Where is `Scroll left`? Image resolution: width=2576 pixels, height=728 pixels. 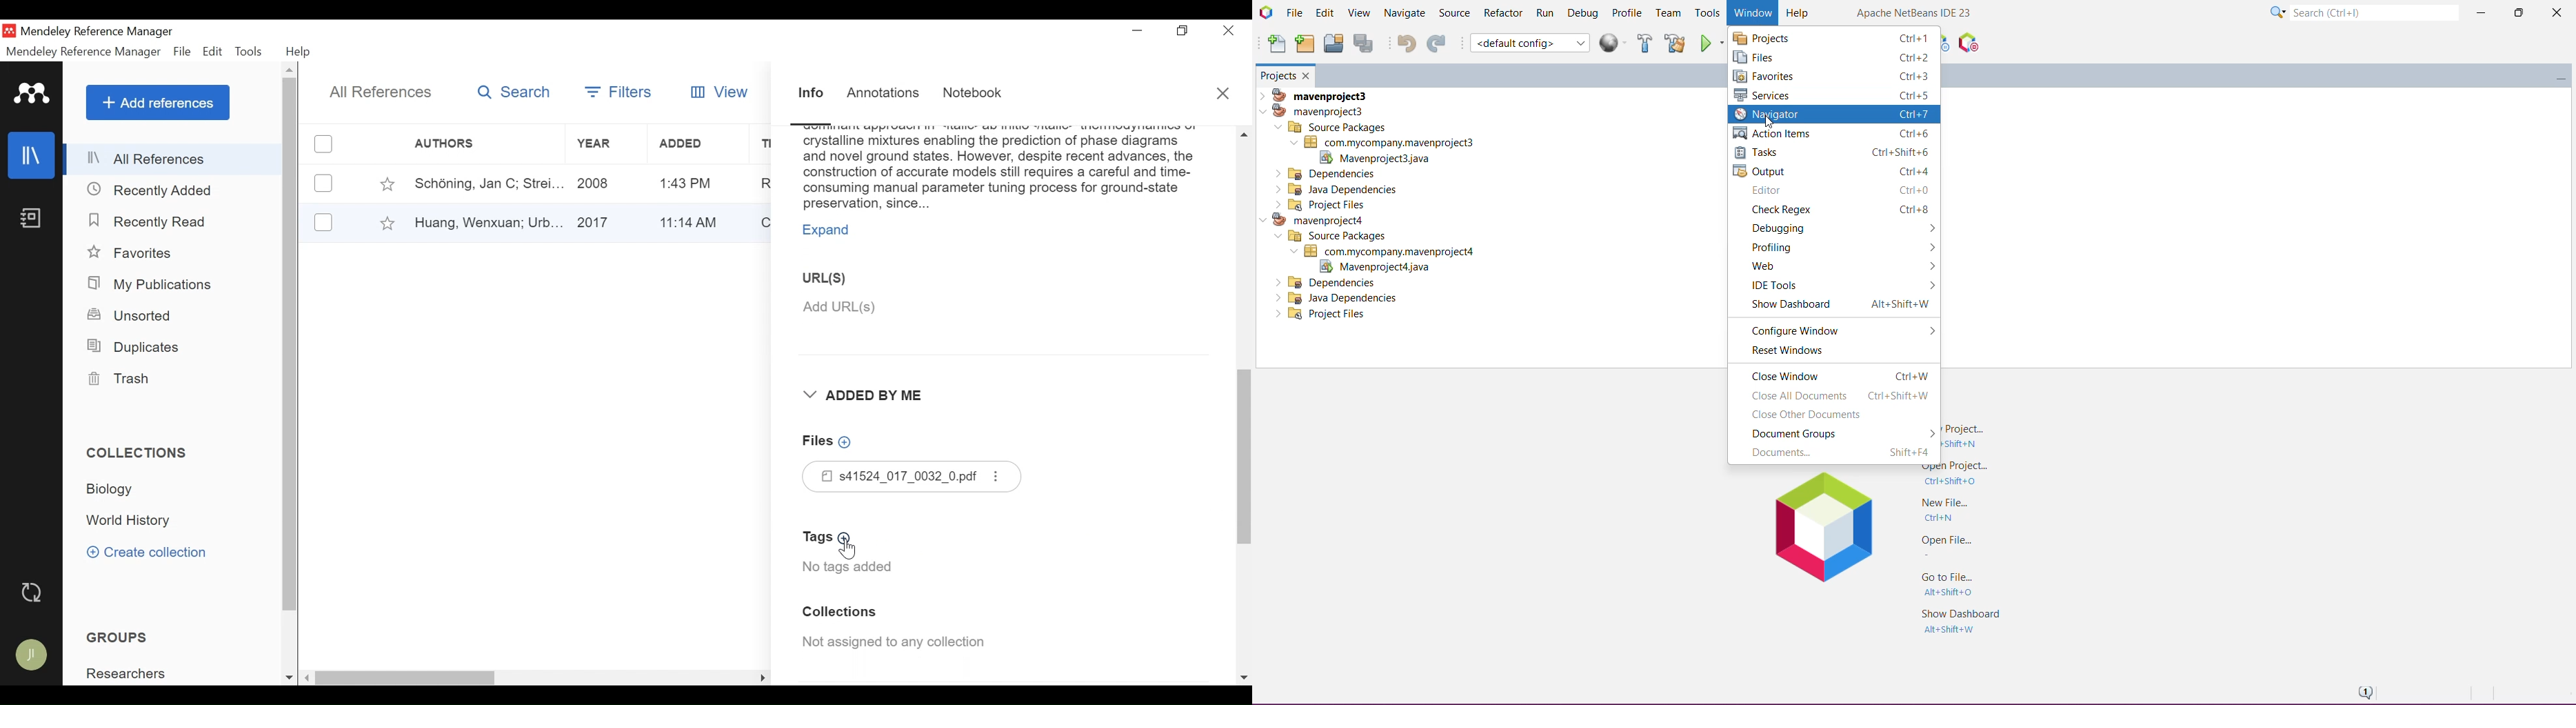
Scroll left is located at coordinates (308, 678).